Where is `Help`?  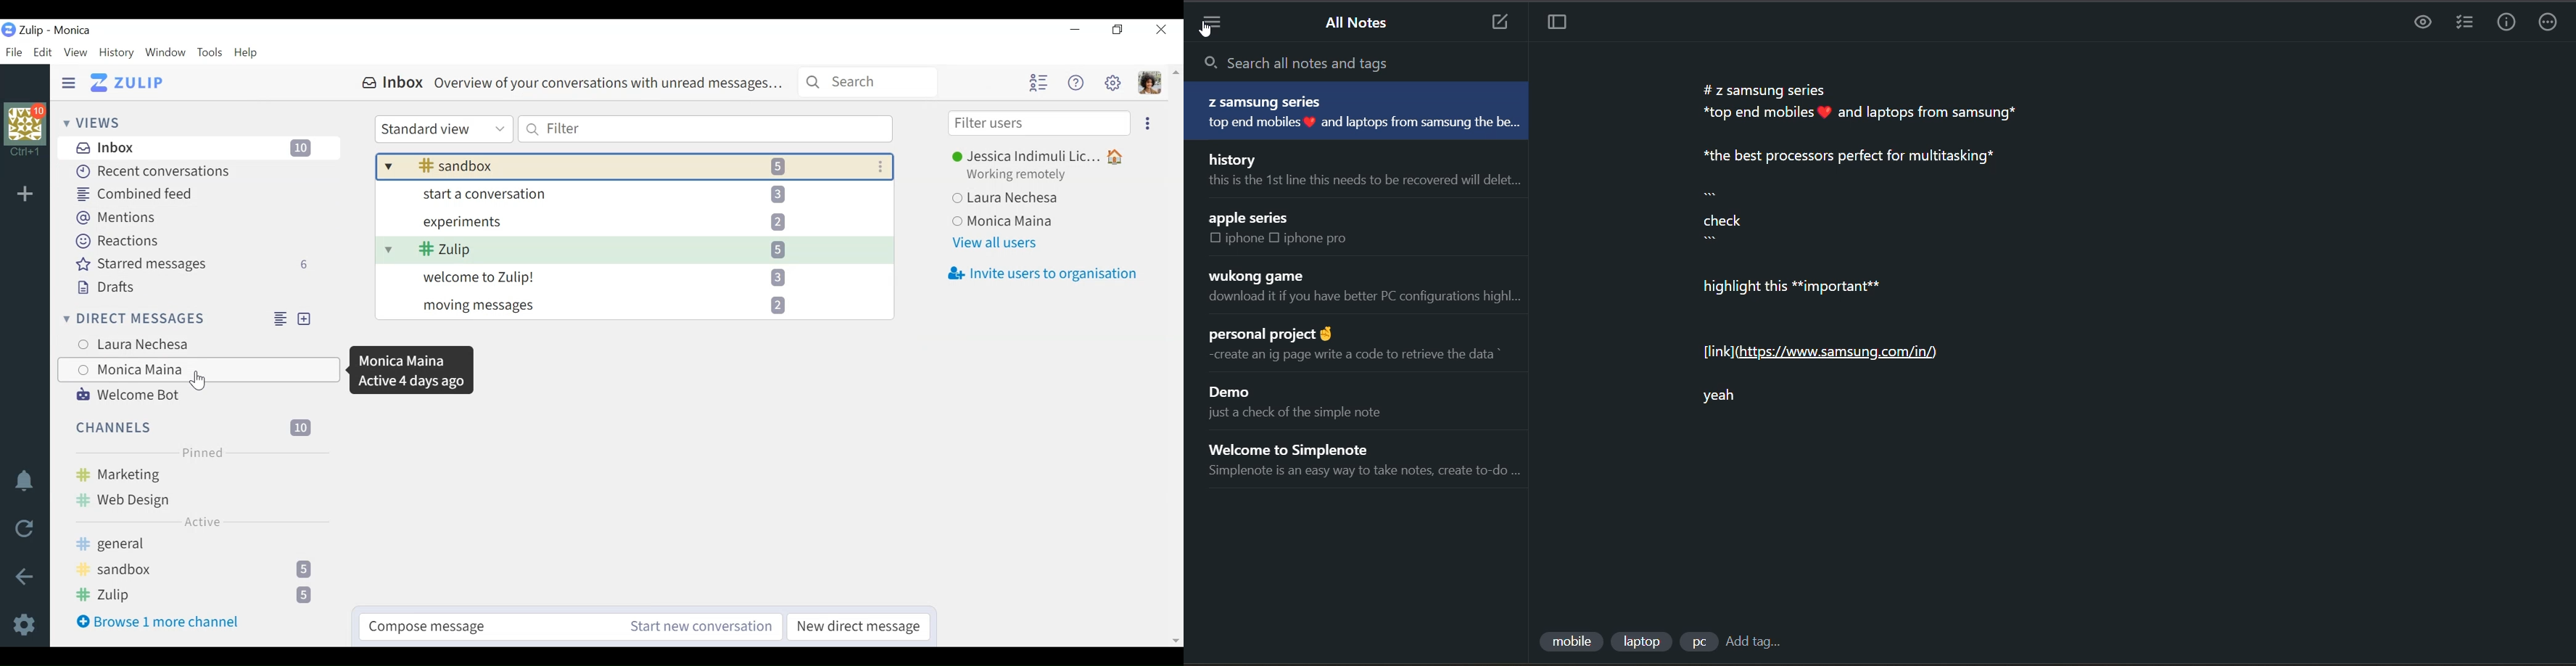 Help is located at coordinates (248, 51).